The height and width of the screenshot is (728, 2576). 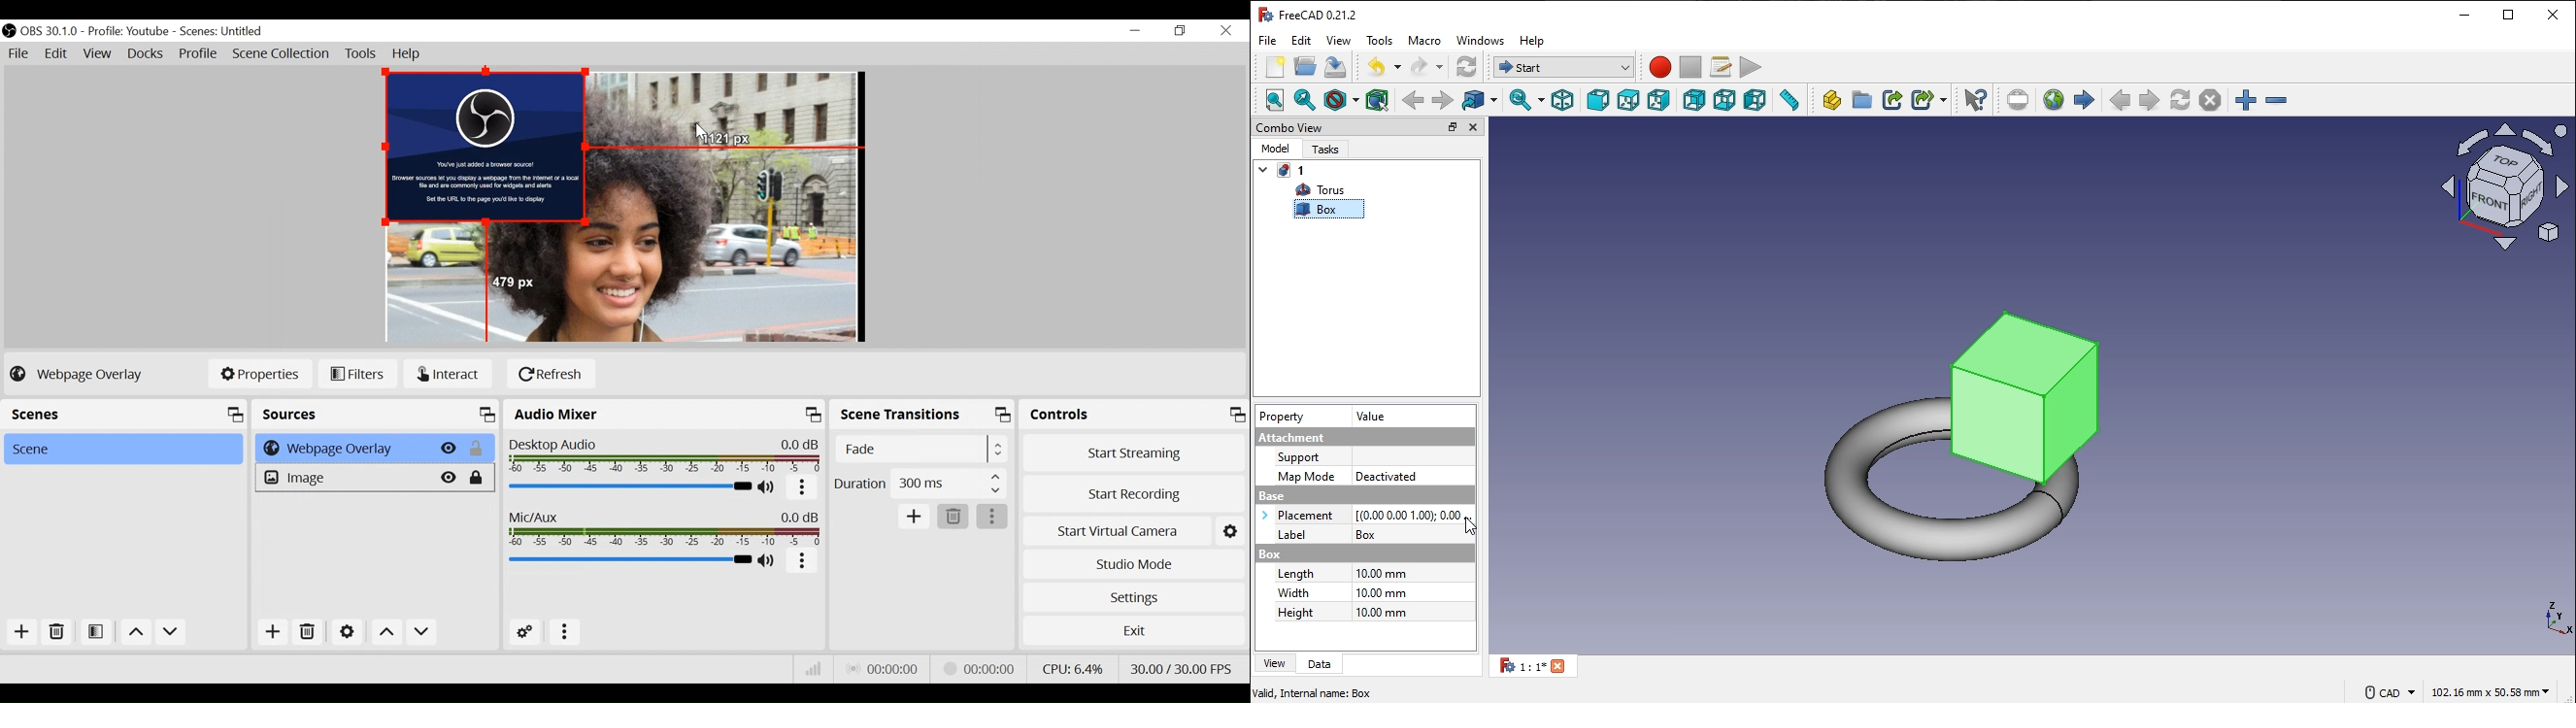 I want to click on Restore, so click(x=1183, y=31).